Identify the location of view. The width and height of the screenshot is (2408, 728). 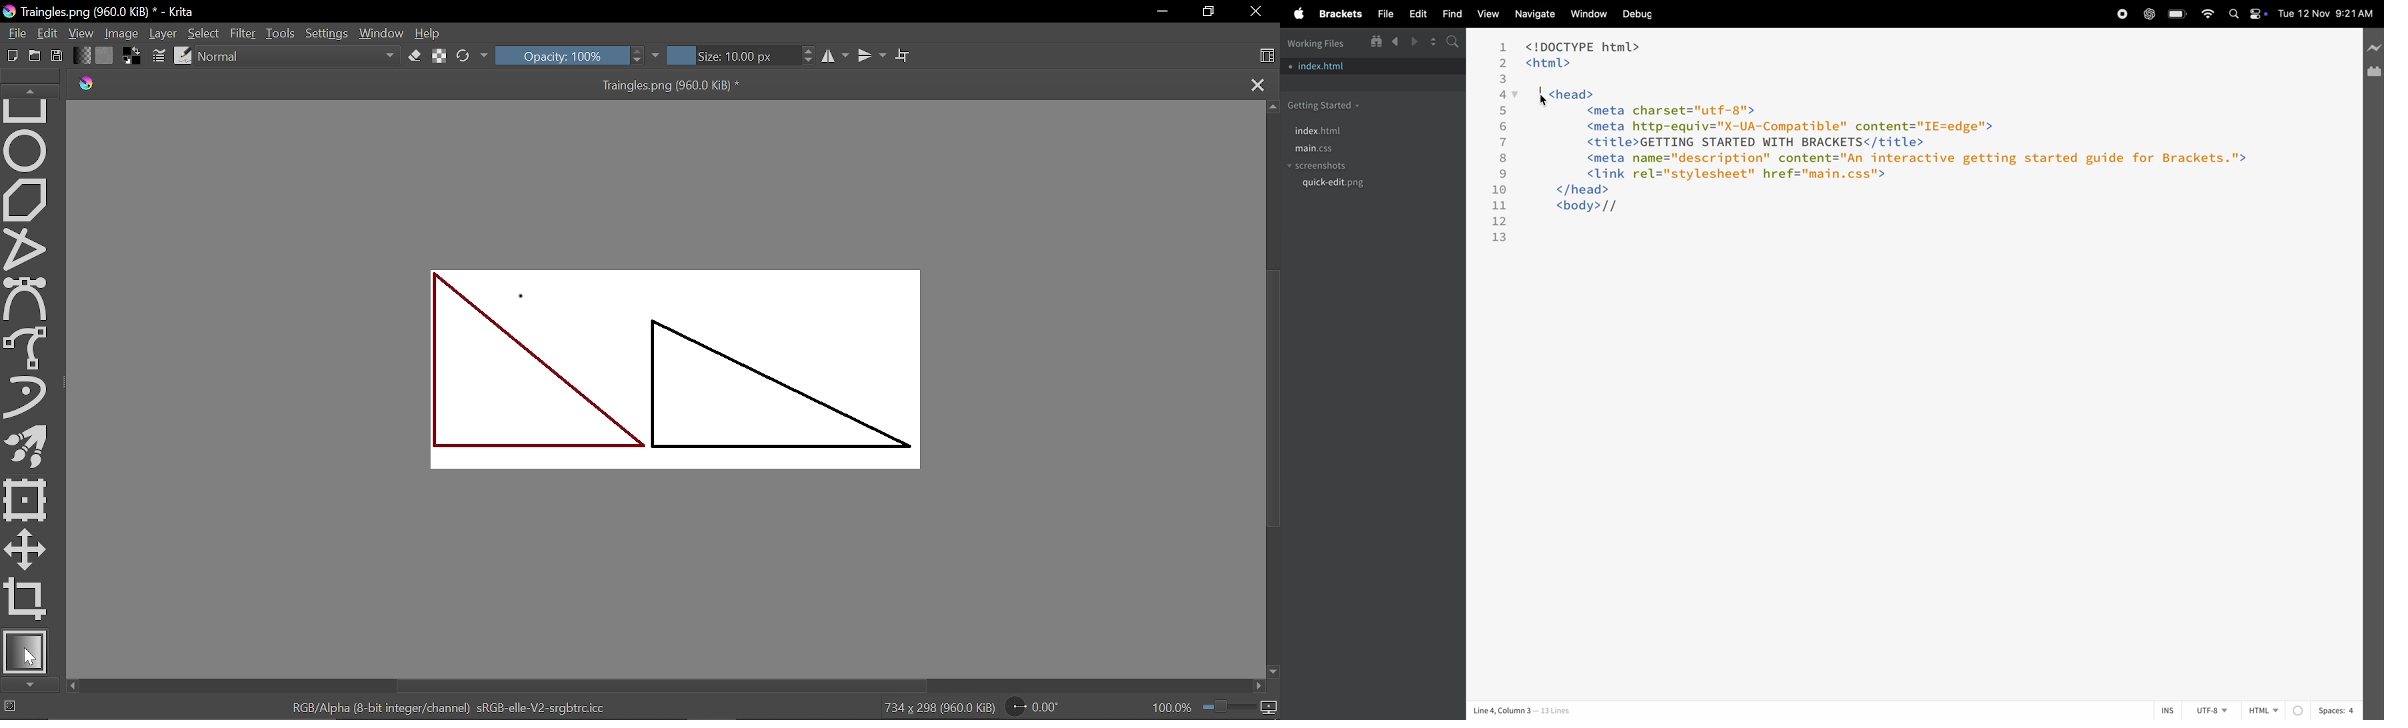
(1485, 14).